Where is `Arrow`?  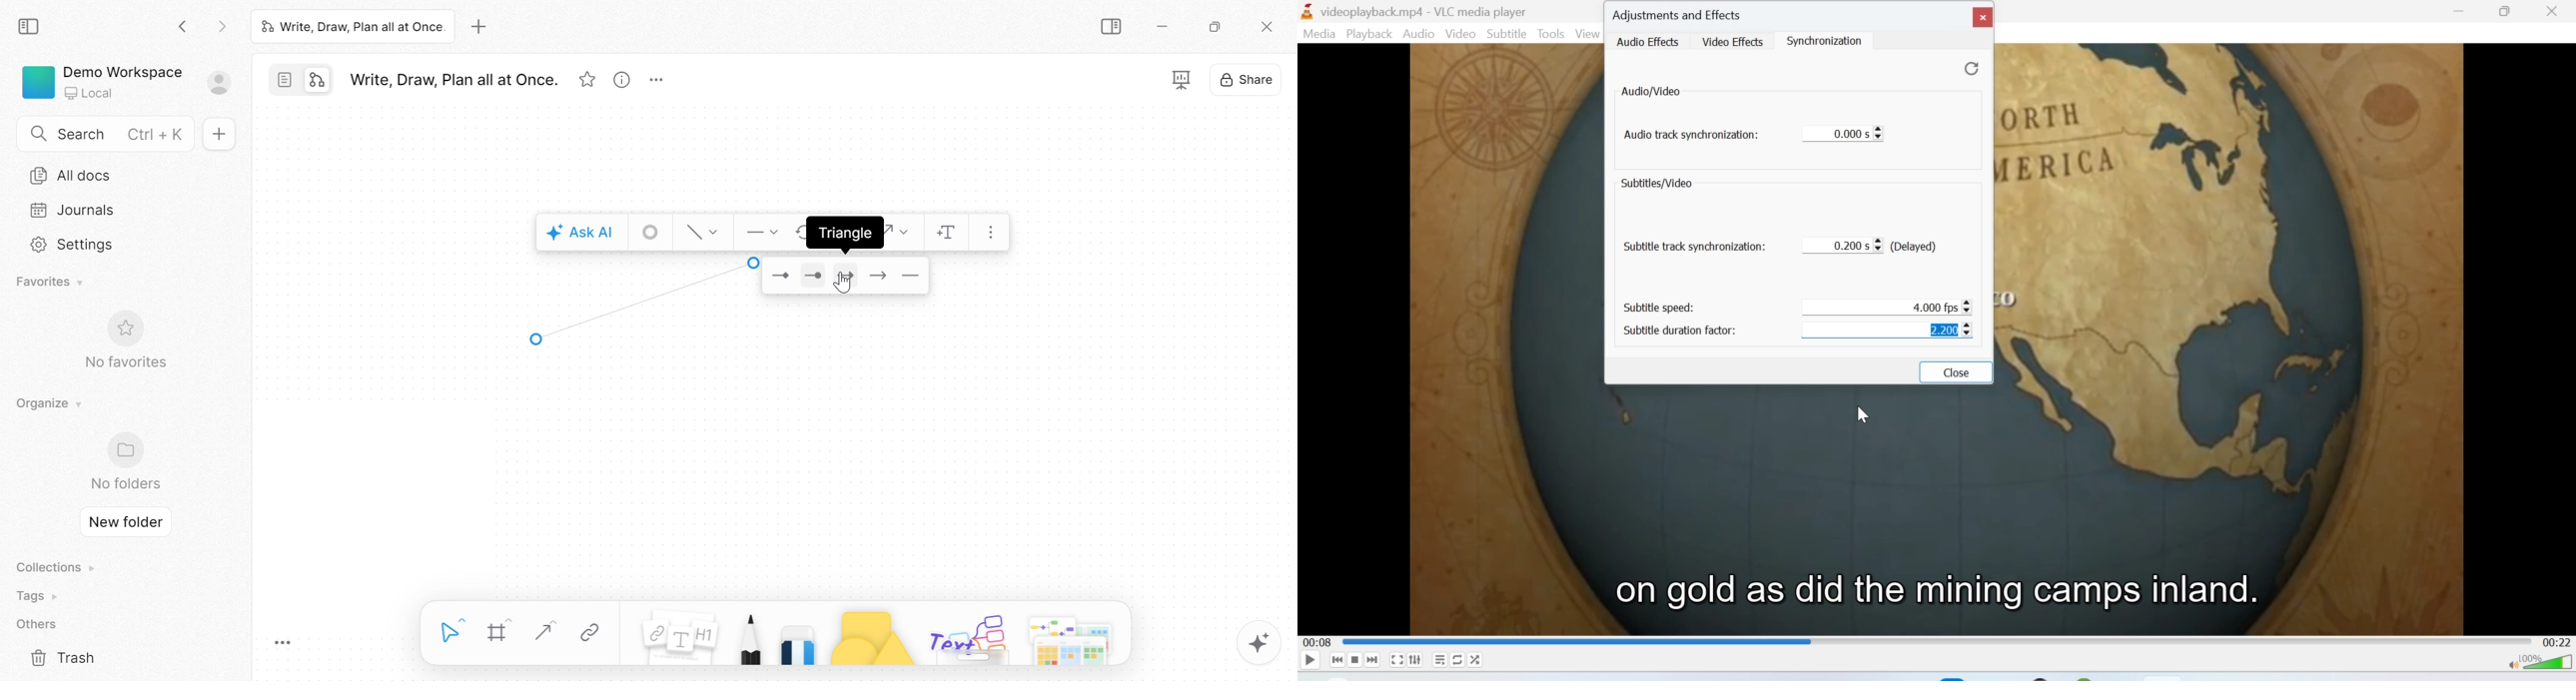 Arrow is located at coordinates (644, 301).